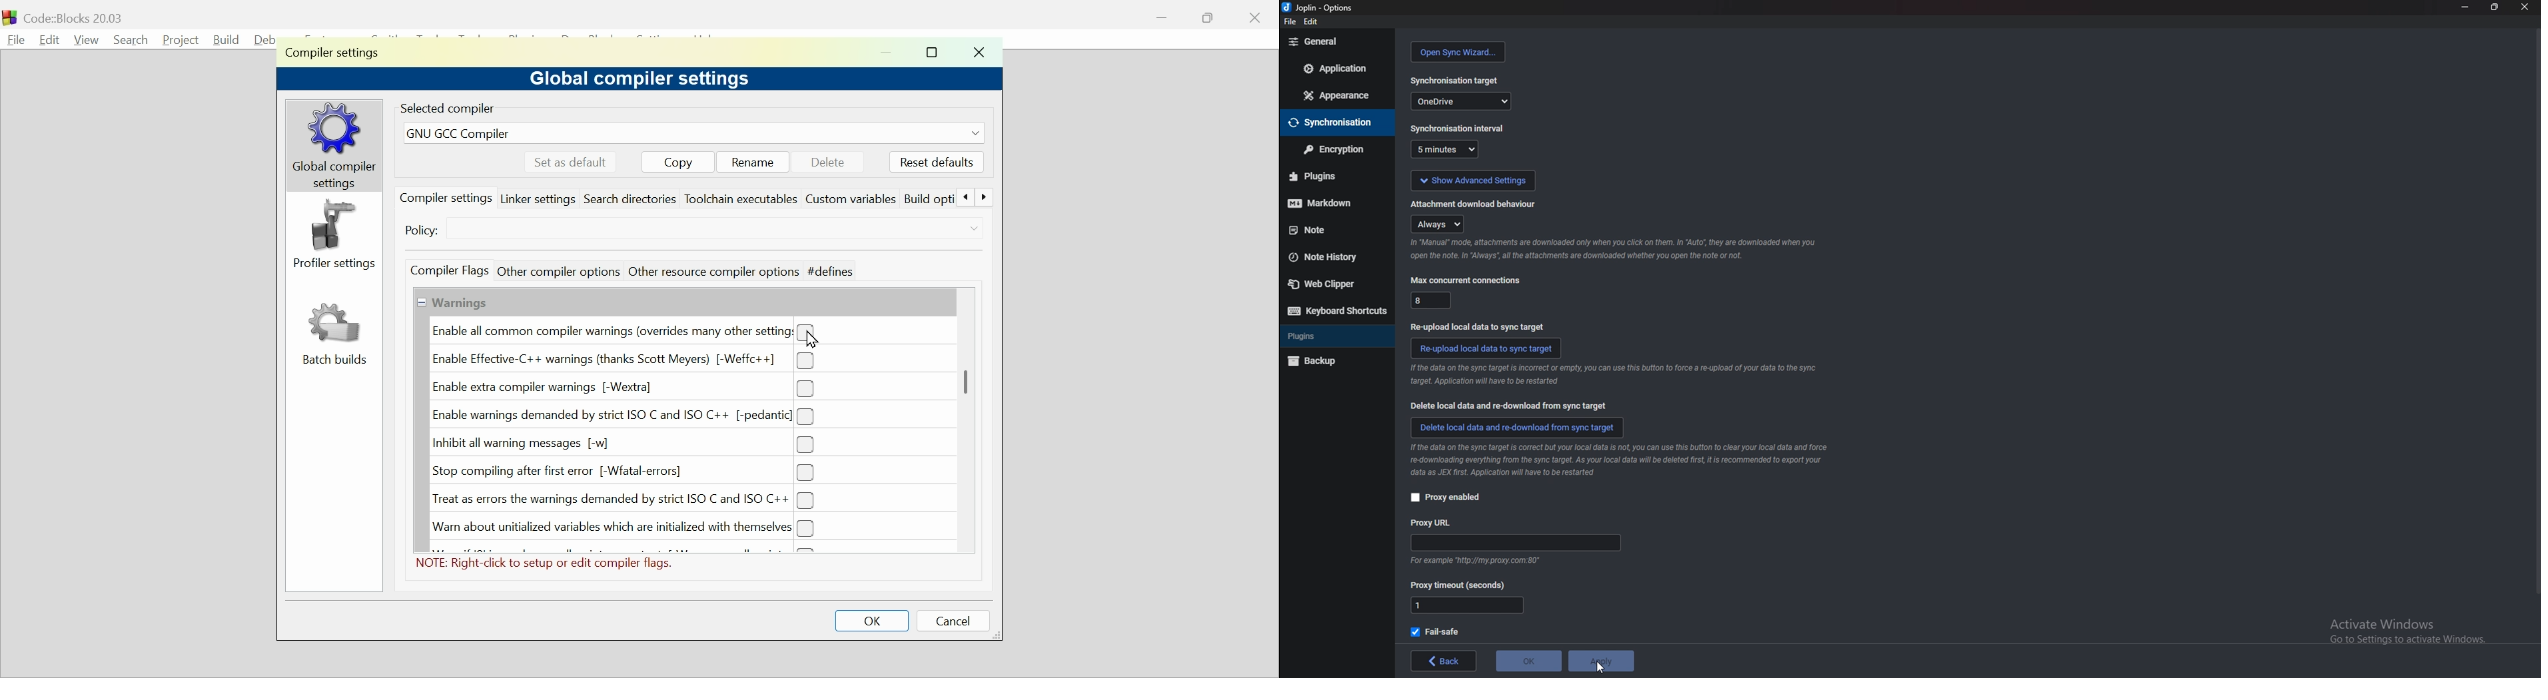 This screenshot has width=2548, height=700. Describe the element at coordinates (622, 360) in the screenshot. I see `(un)check Enable Effective C++` at that location.